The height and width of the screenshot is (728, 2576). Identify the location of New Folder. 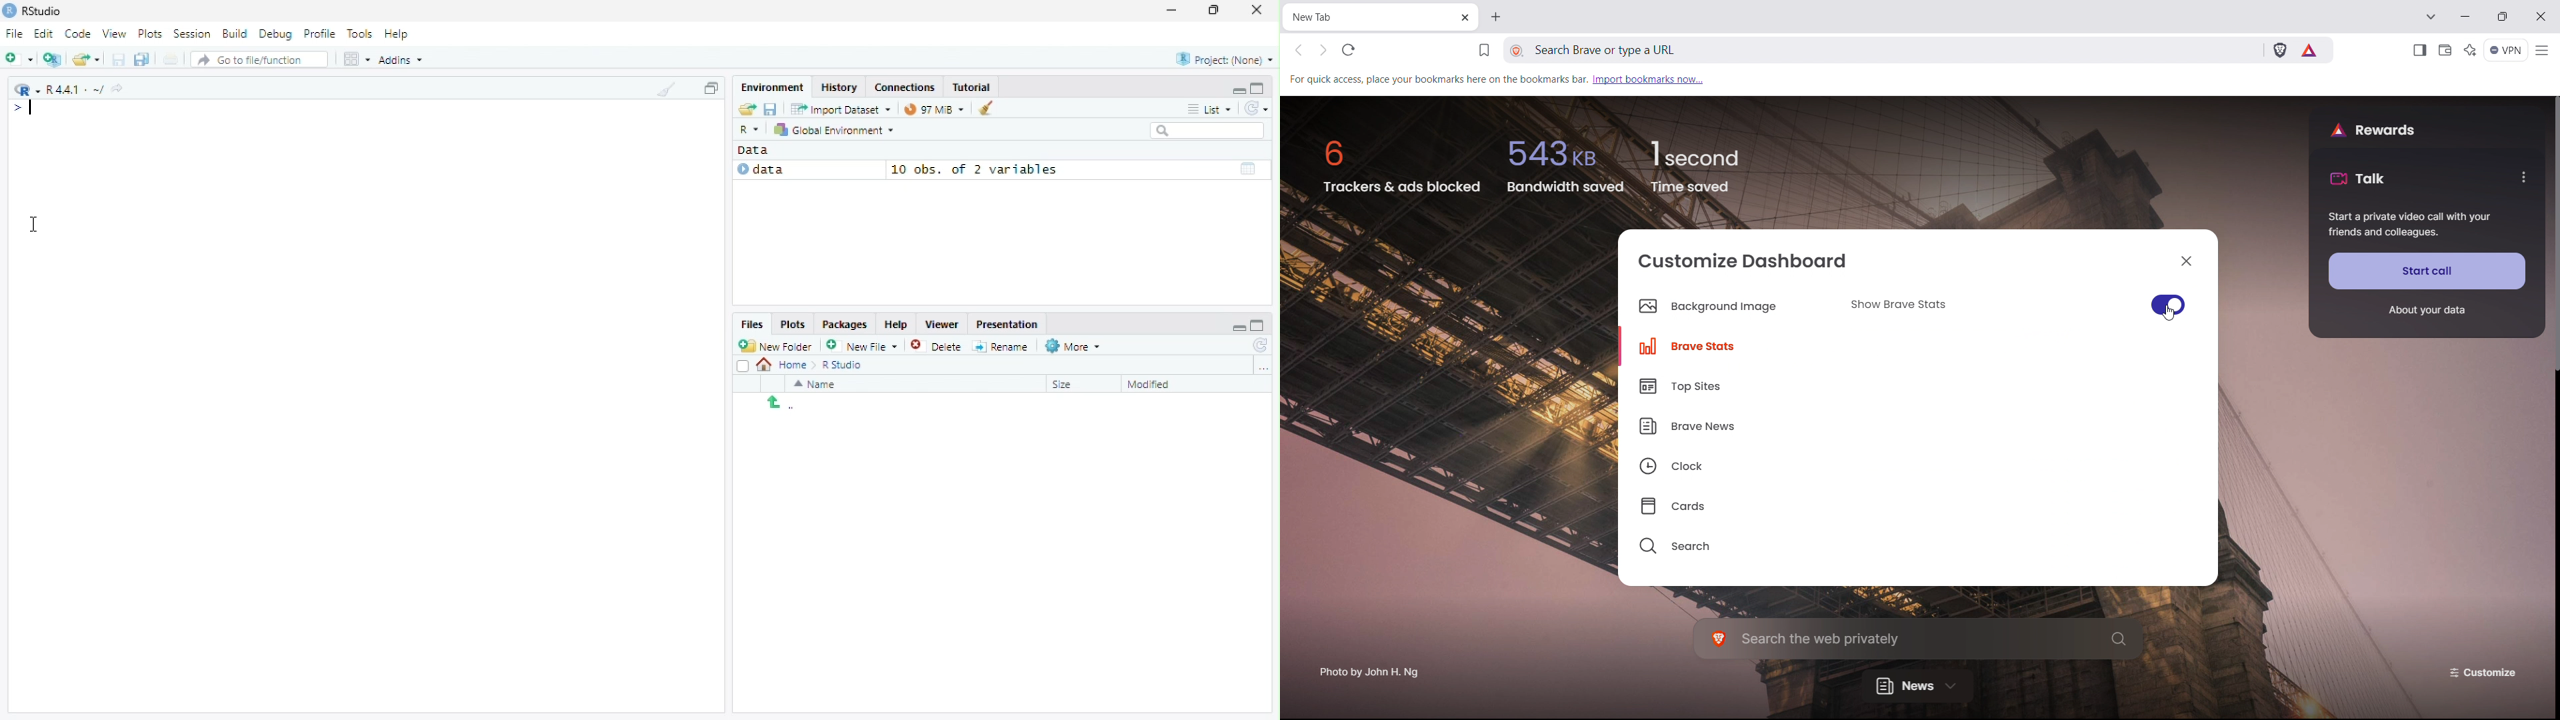
(778, 346).